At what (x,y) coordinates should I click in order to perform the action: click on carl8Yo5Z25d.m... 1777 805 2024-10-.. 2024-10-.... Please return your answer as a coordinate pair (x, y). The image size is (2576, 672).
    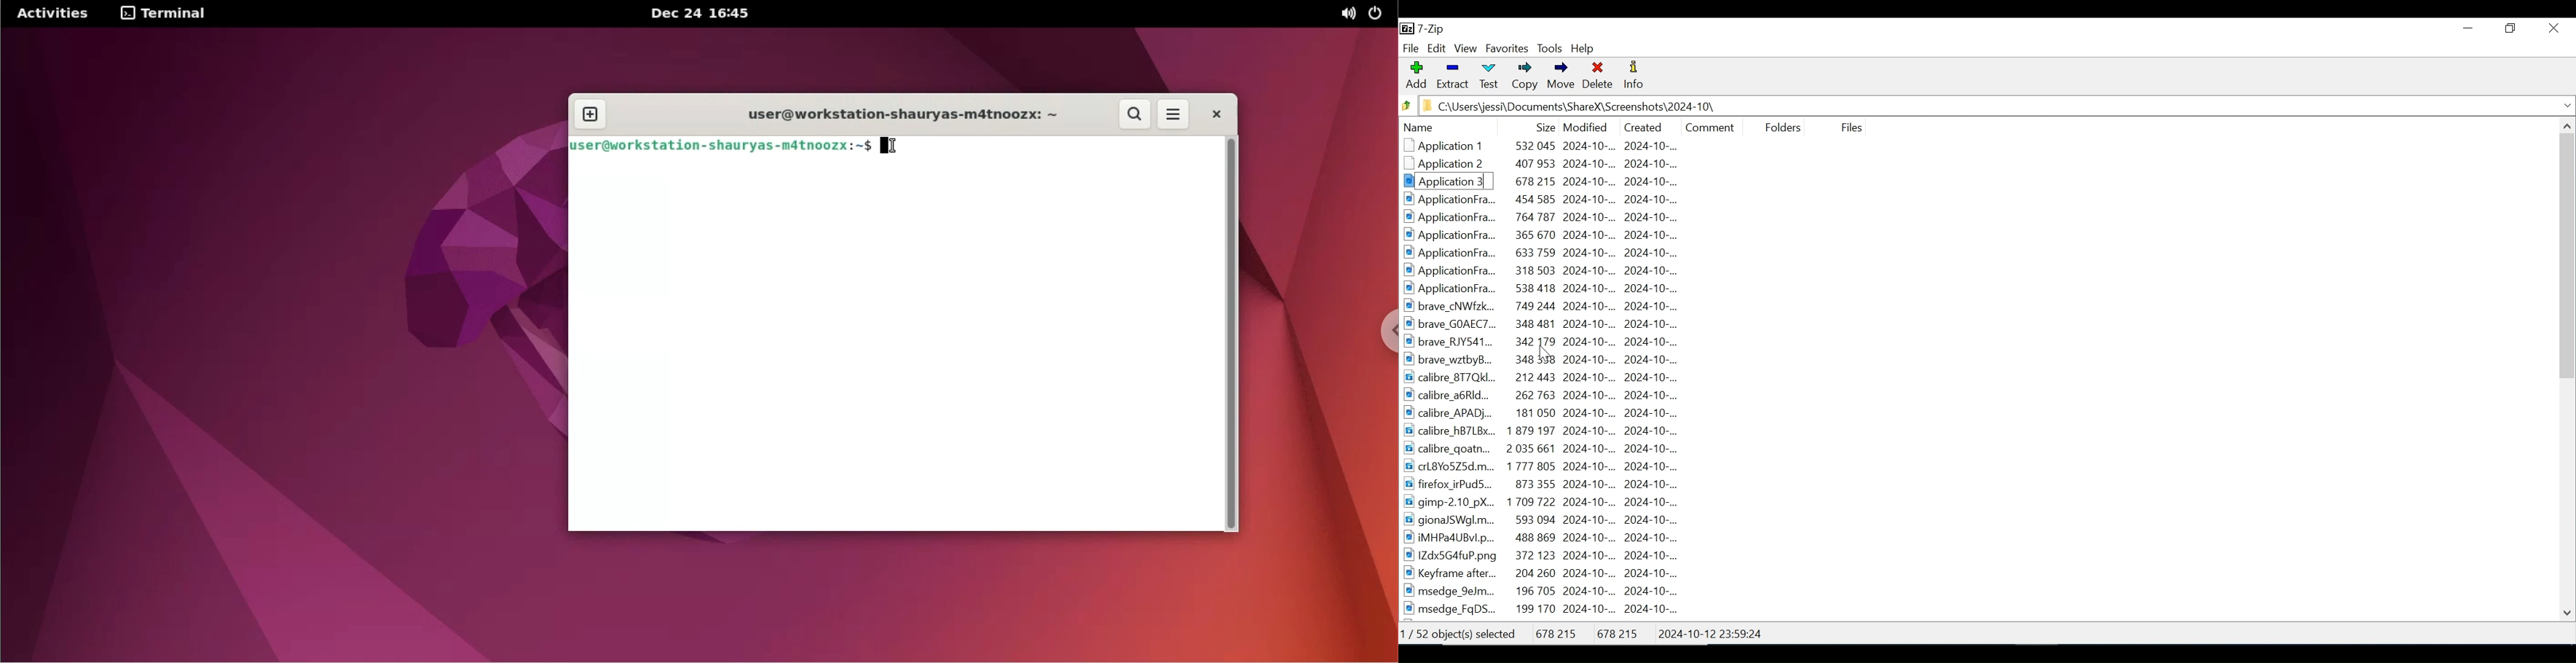
    Looking at the image, I should click on (1550, 465).